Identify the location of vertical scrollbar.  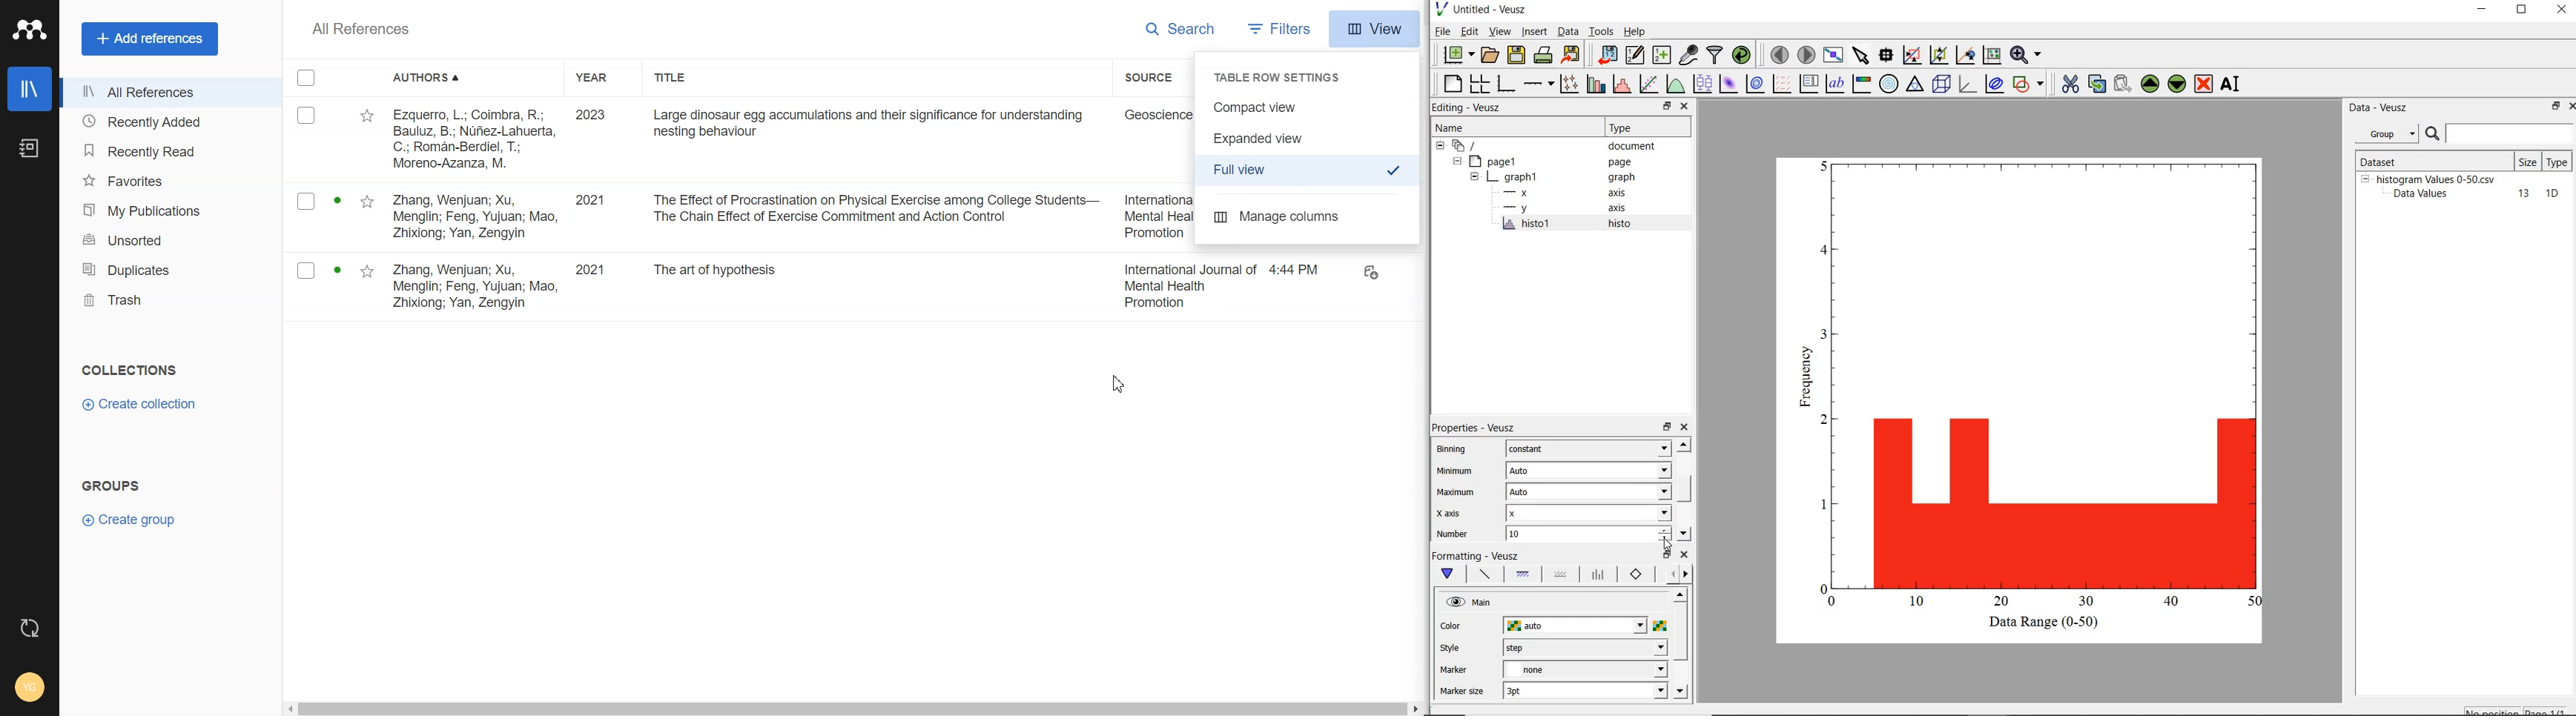
(1684, 488).